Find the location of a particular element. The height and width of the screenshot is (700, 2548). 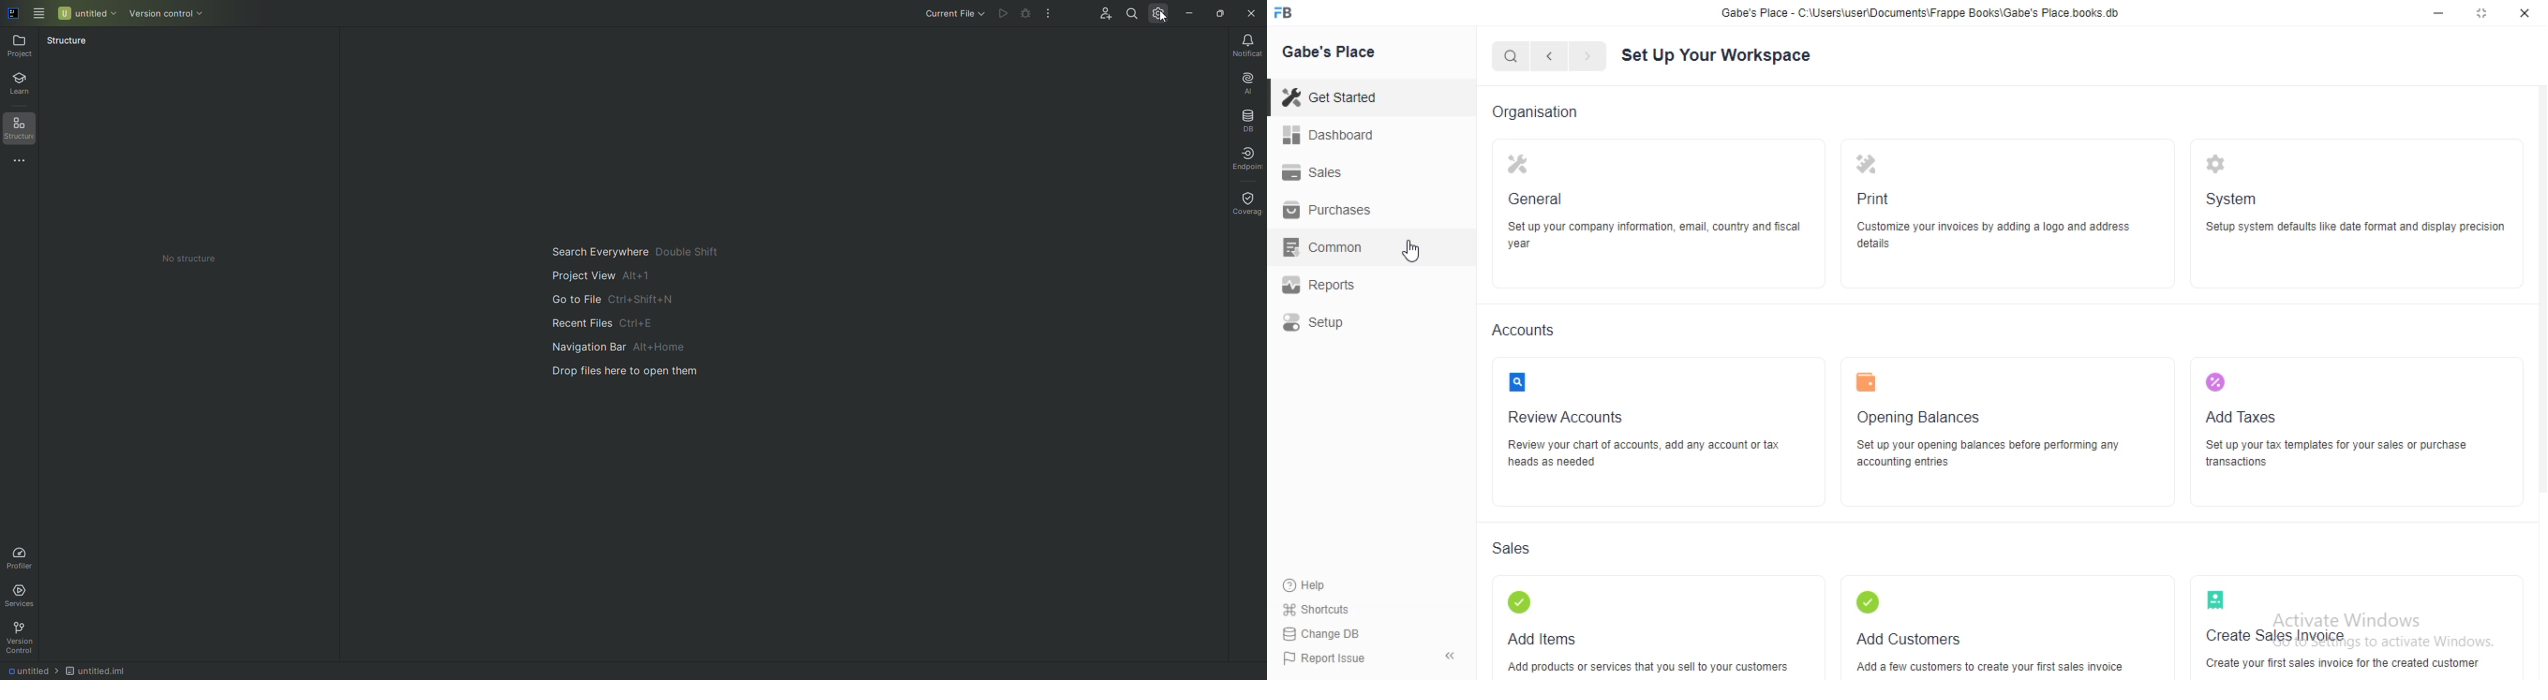

‘Add products or services that you sell to your customers is located at coordinates (1649, 667).